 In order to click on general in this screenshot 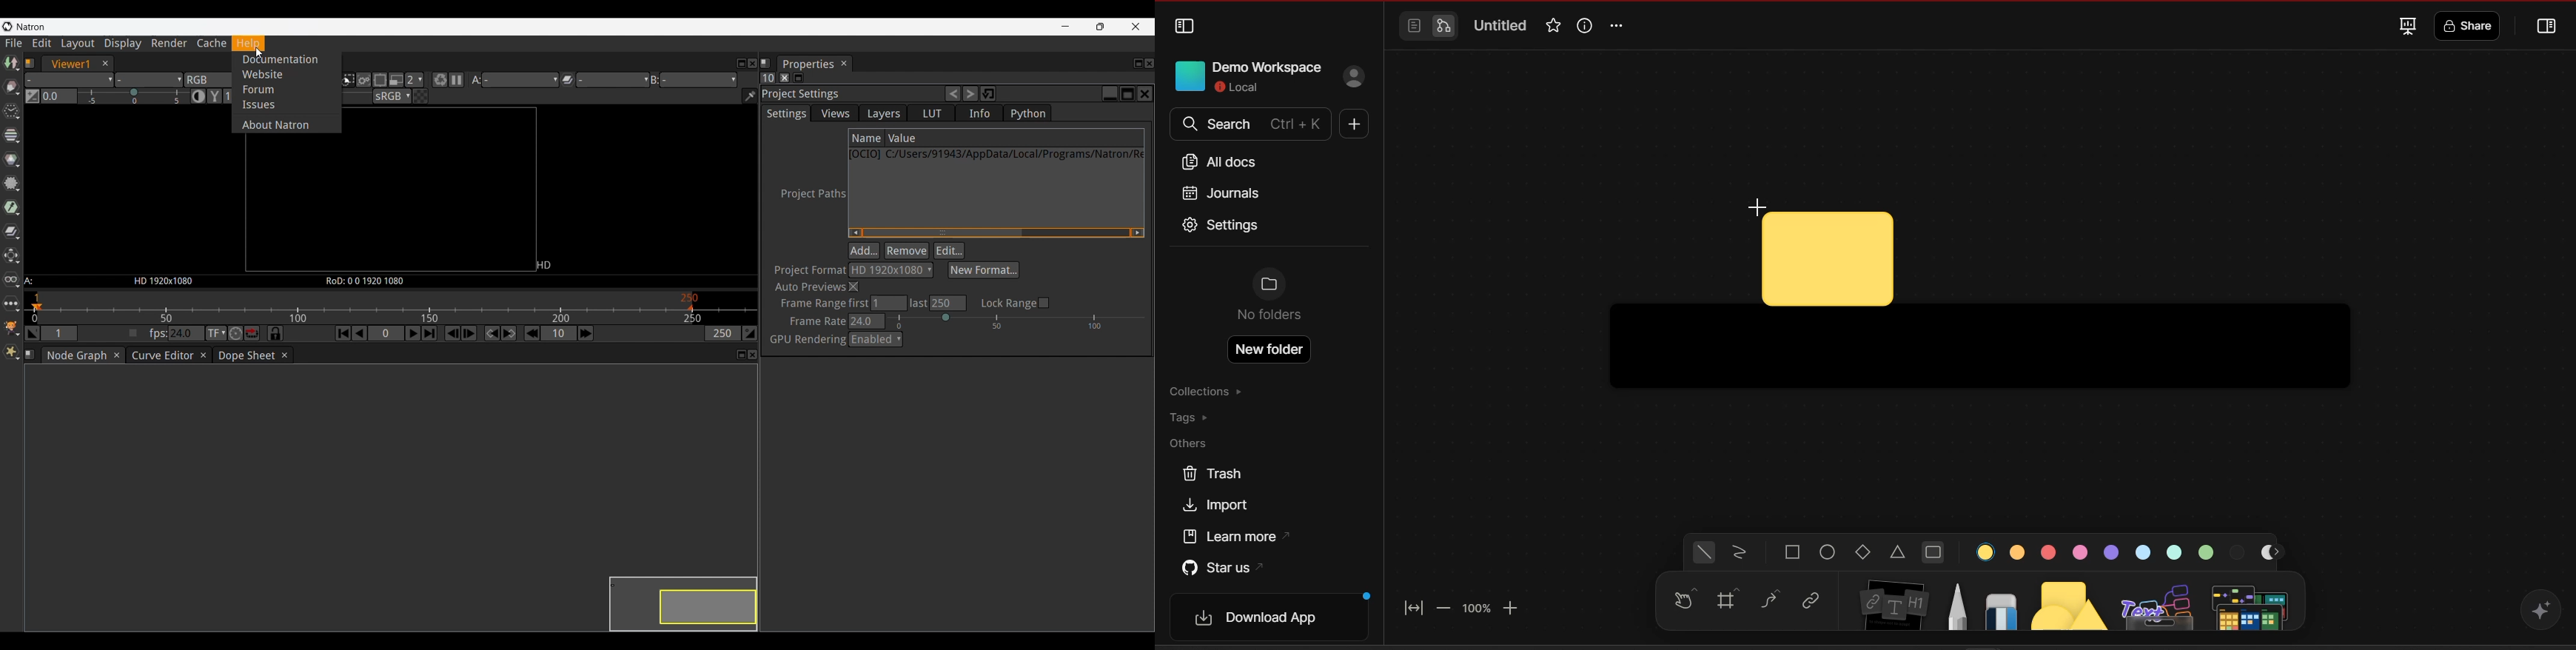, I will do `click(1705, 553)`.